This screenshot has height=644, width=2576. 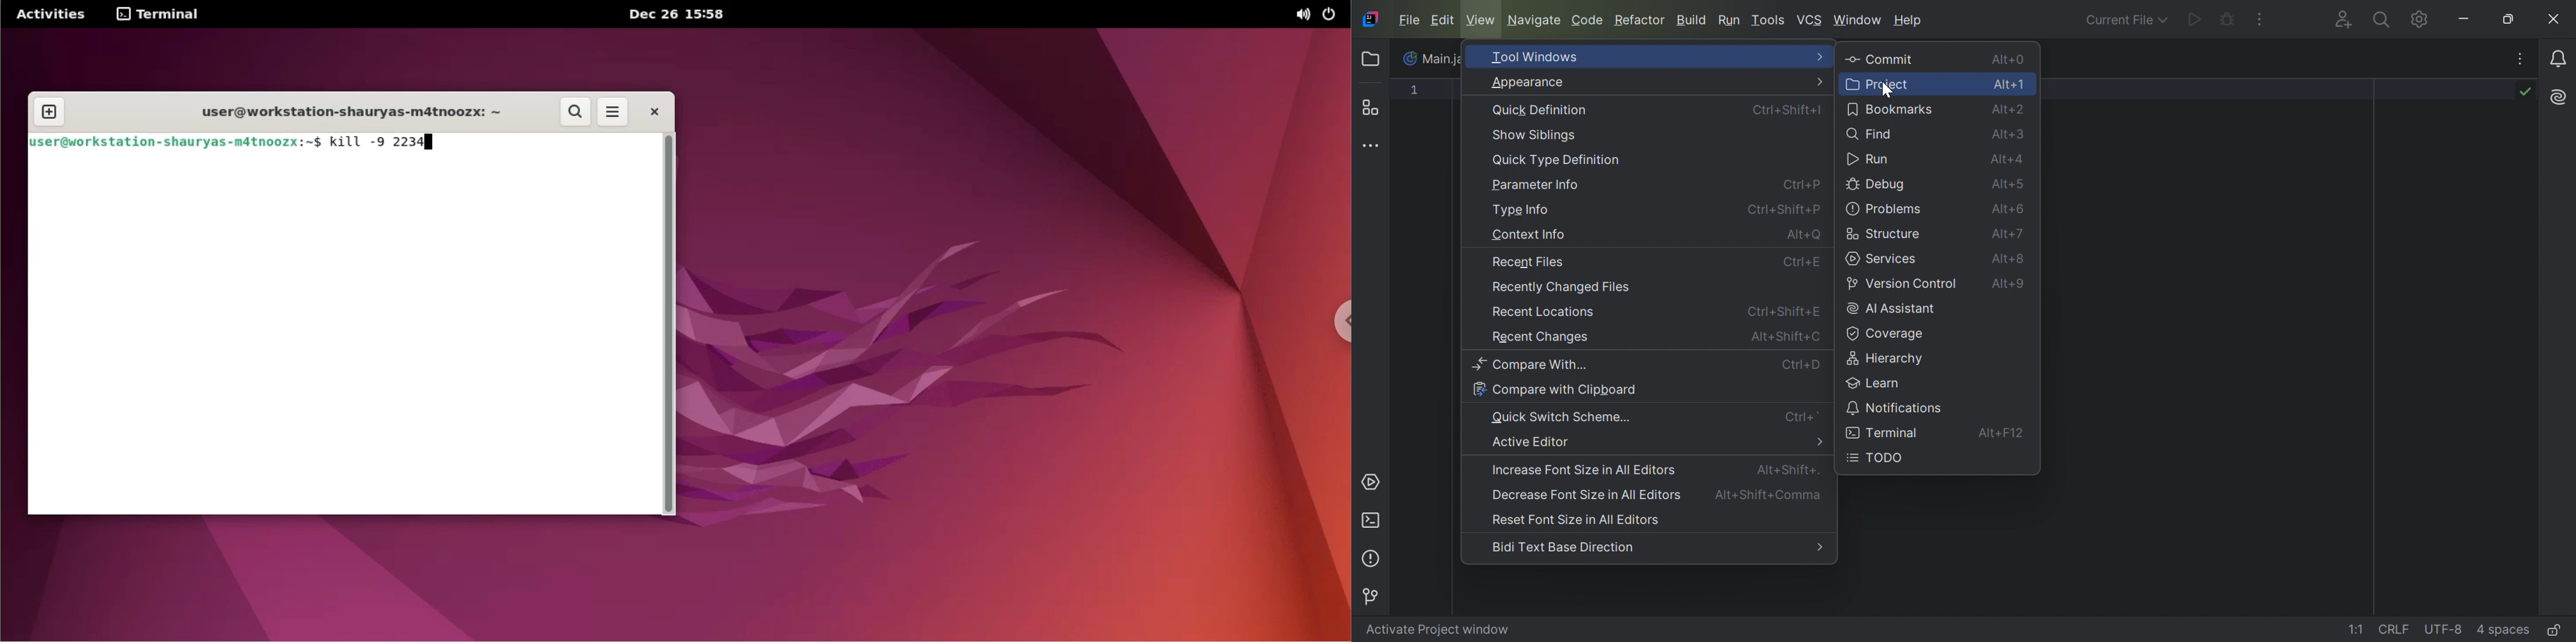 I want to click on Recent Files, Tab Actions, and More, so click(x=2520, y=61).